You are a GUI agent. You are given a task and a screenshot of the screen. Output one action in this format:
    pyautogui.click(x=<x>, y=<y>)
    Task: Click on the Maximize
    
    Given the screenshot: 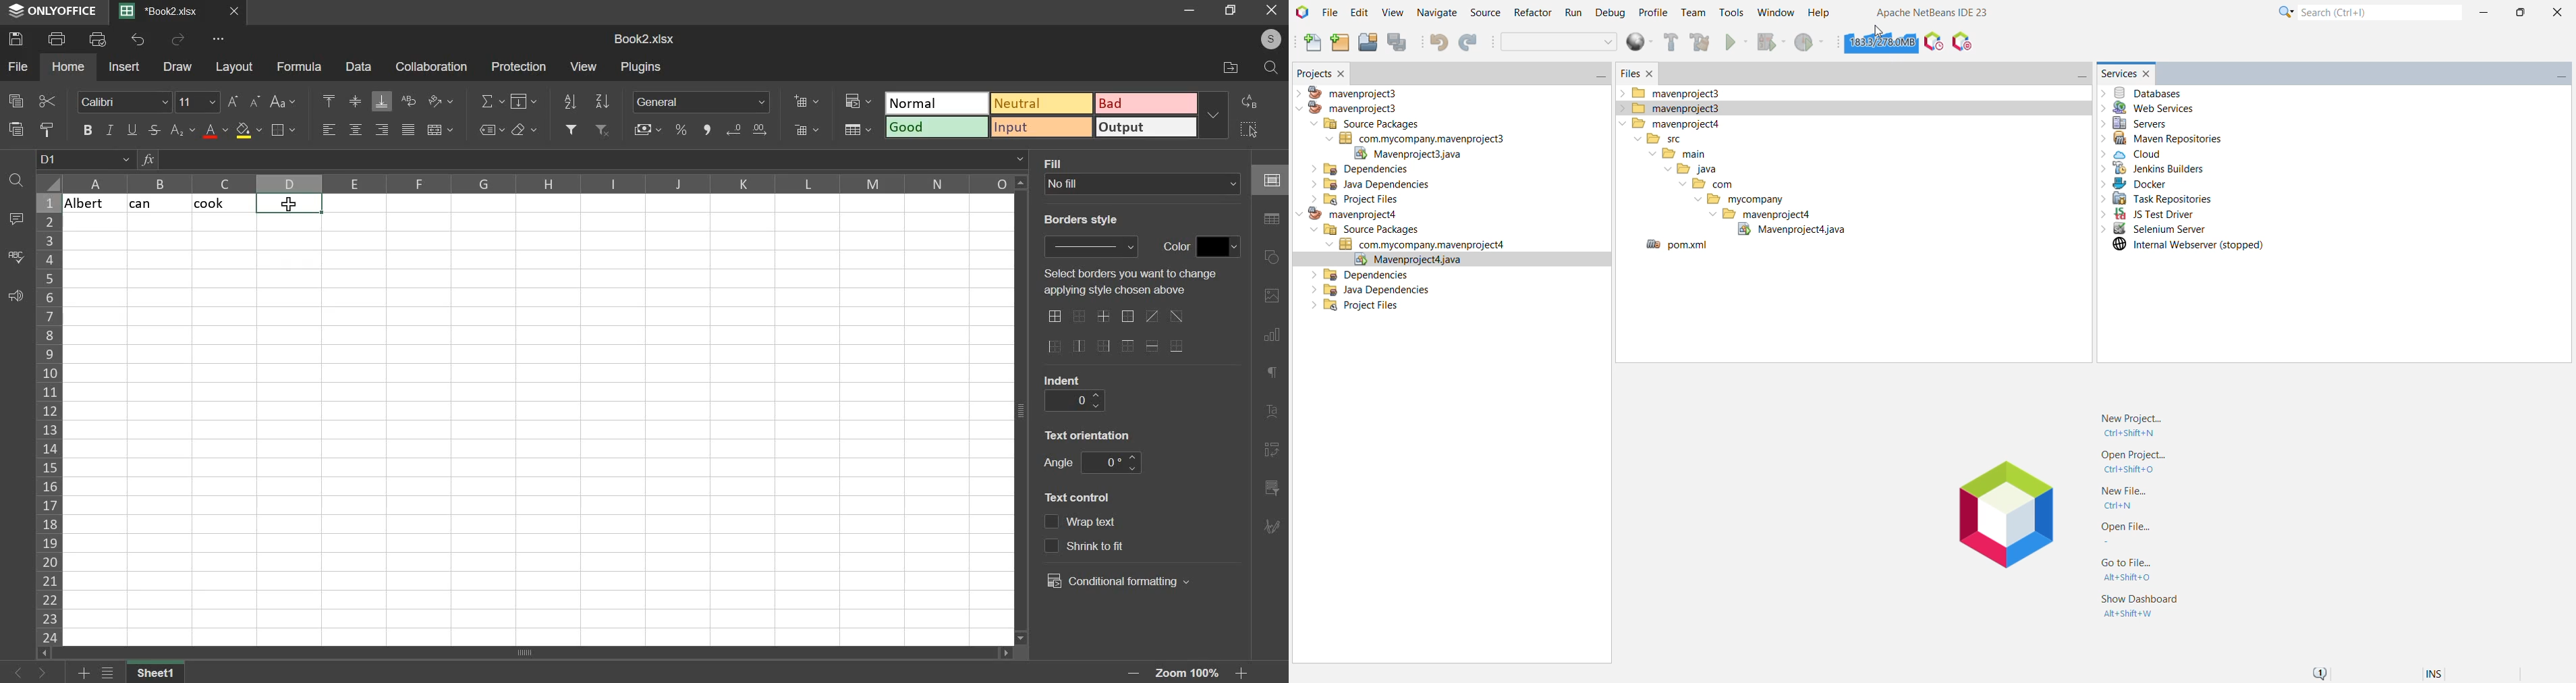 What is the action you would take?
    pyautogui.click(x=2520, y=13)
    